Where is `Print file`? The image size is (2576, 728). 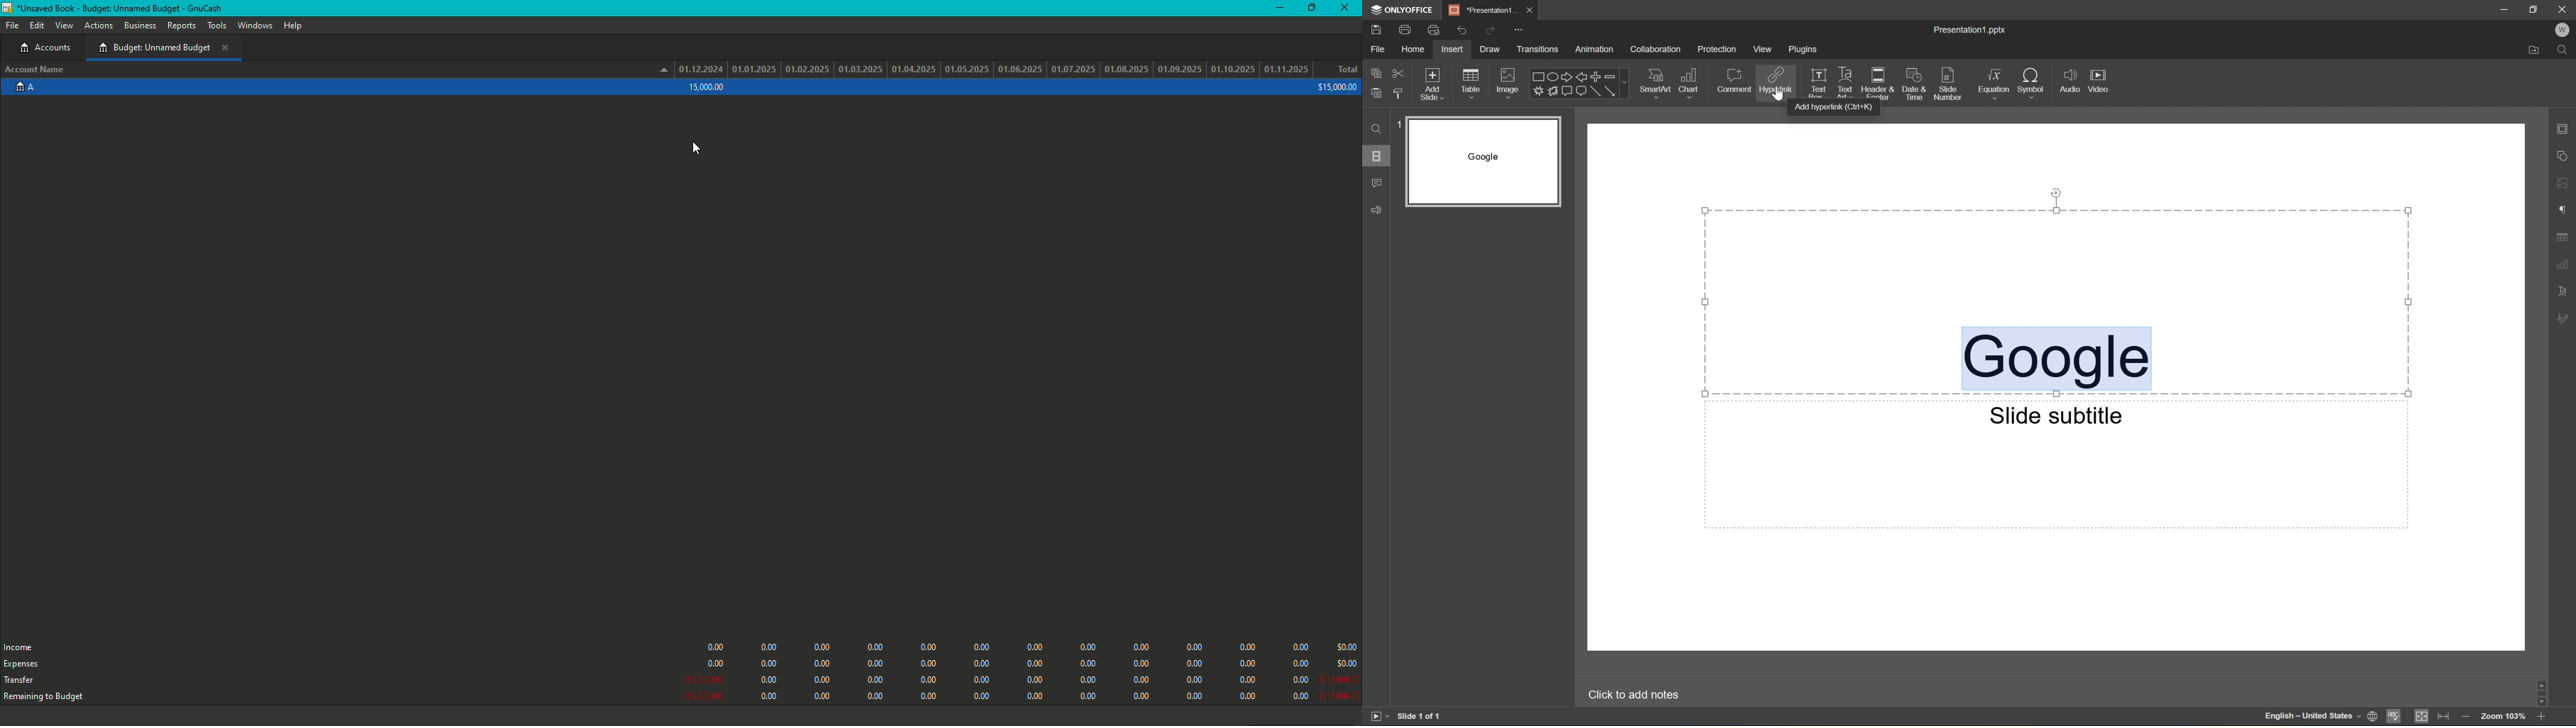 Print file is located at coordinates (1405, 31).